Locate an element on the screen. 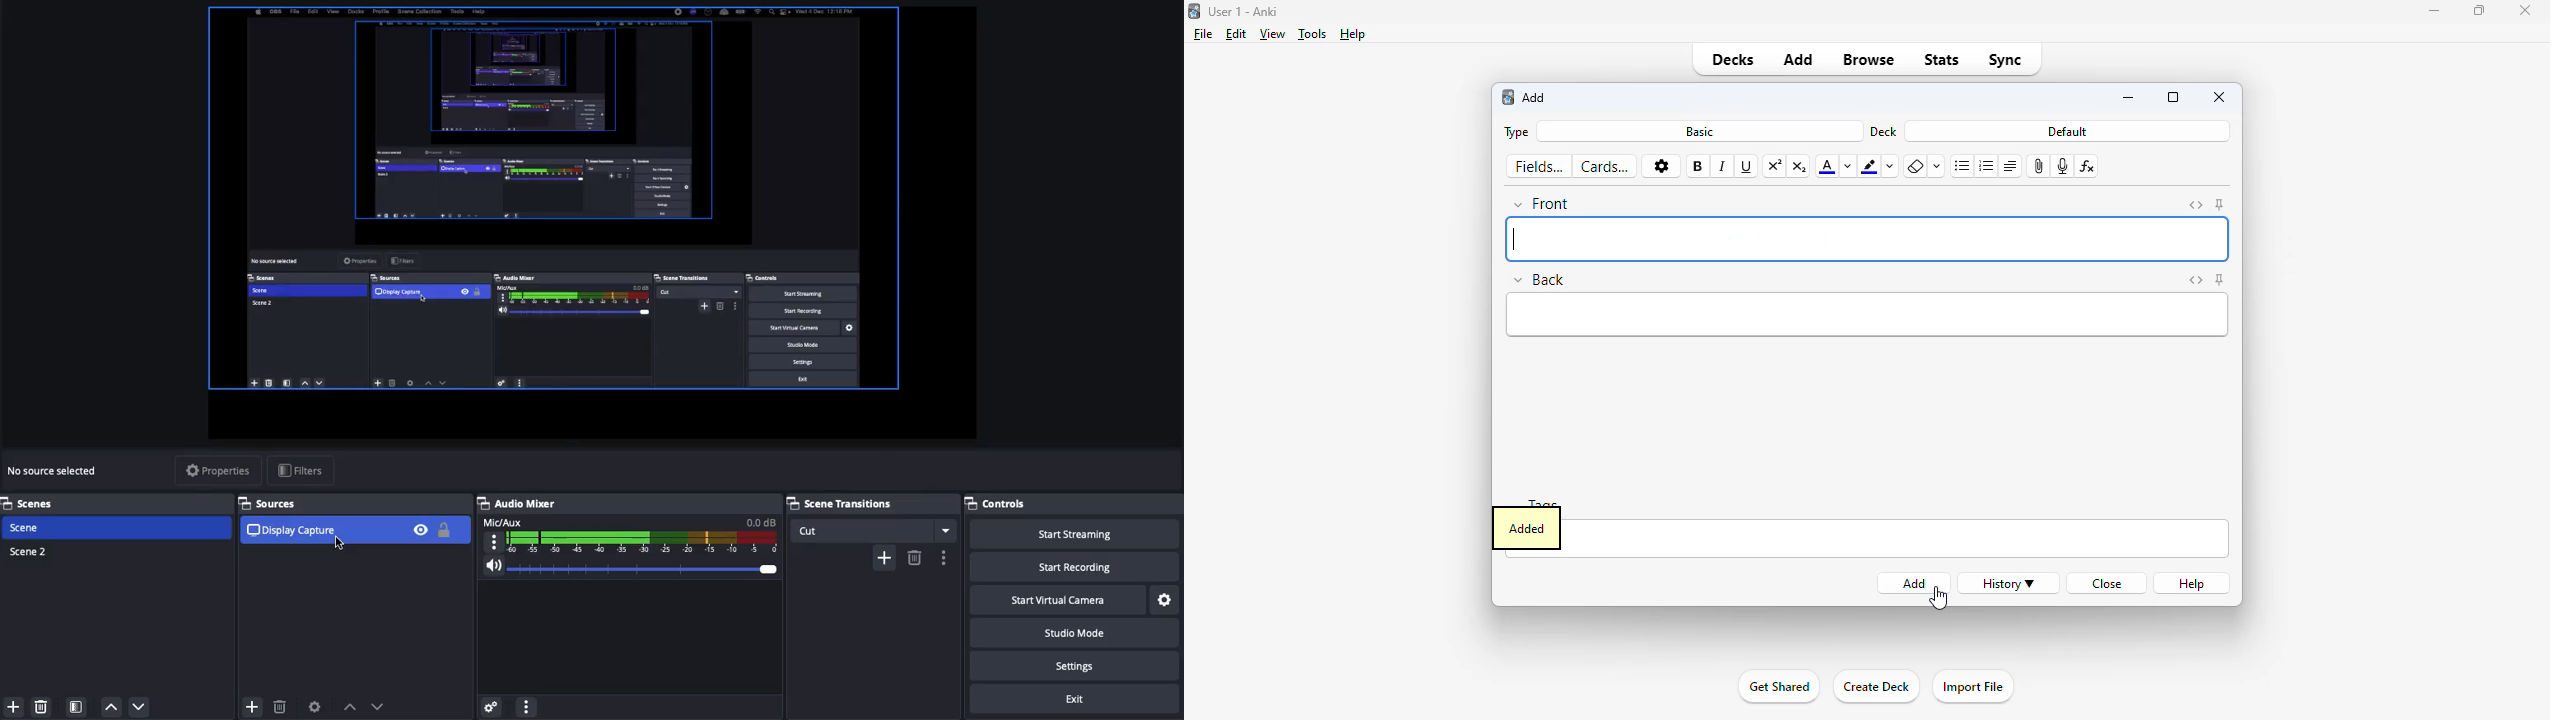 This screenshot has height=728, width=2576. close is located at coordinates (2220, 97).